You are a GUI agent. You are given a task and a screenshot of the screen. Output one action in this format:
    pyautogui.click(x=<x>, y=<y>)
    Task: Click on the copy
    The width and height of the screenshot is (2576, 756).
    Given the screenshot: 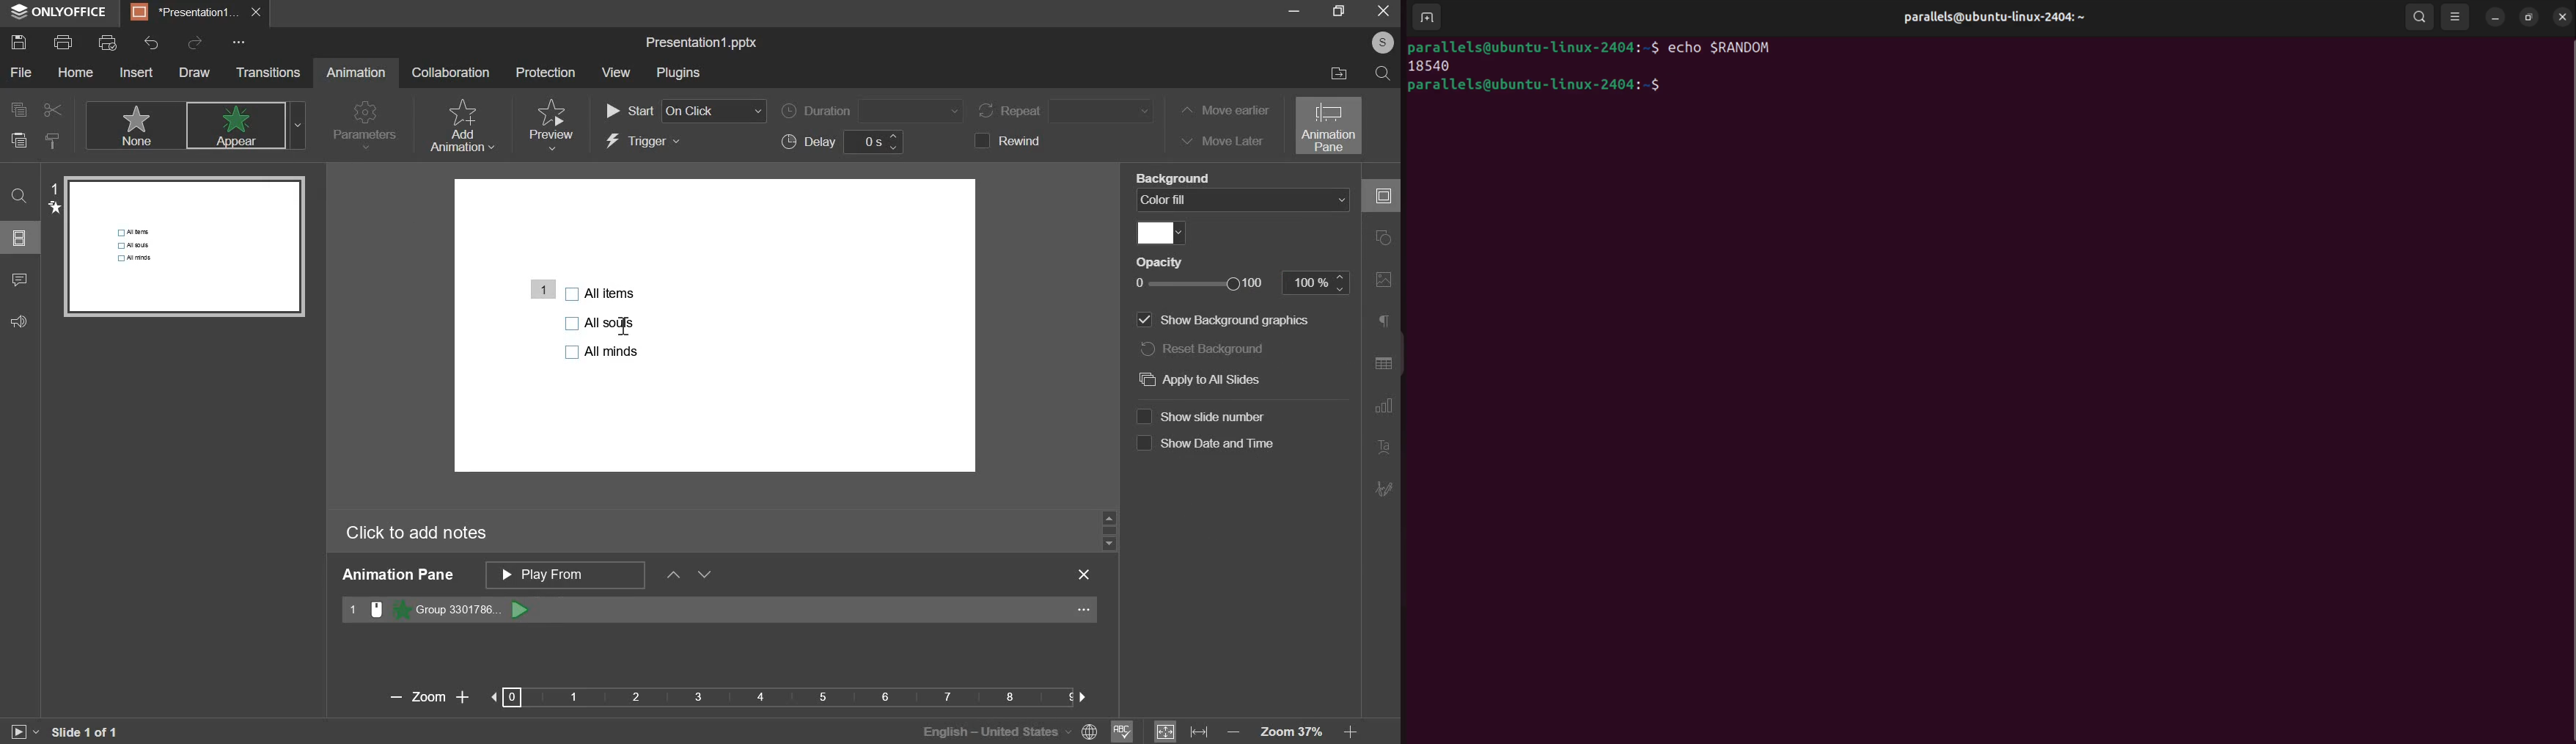 What is the action you would take?
    pyautogui.click(x=17, y=109)
    